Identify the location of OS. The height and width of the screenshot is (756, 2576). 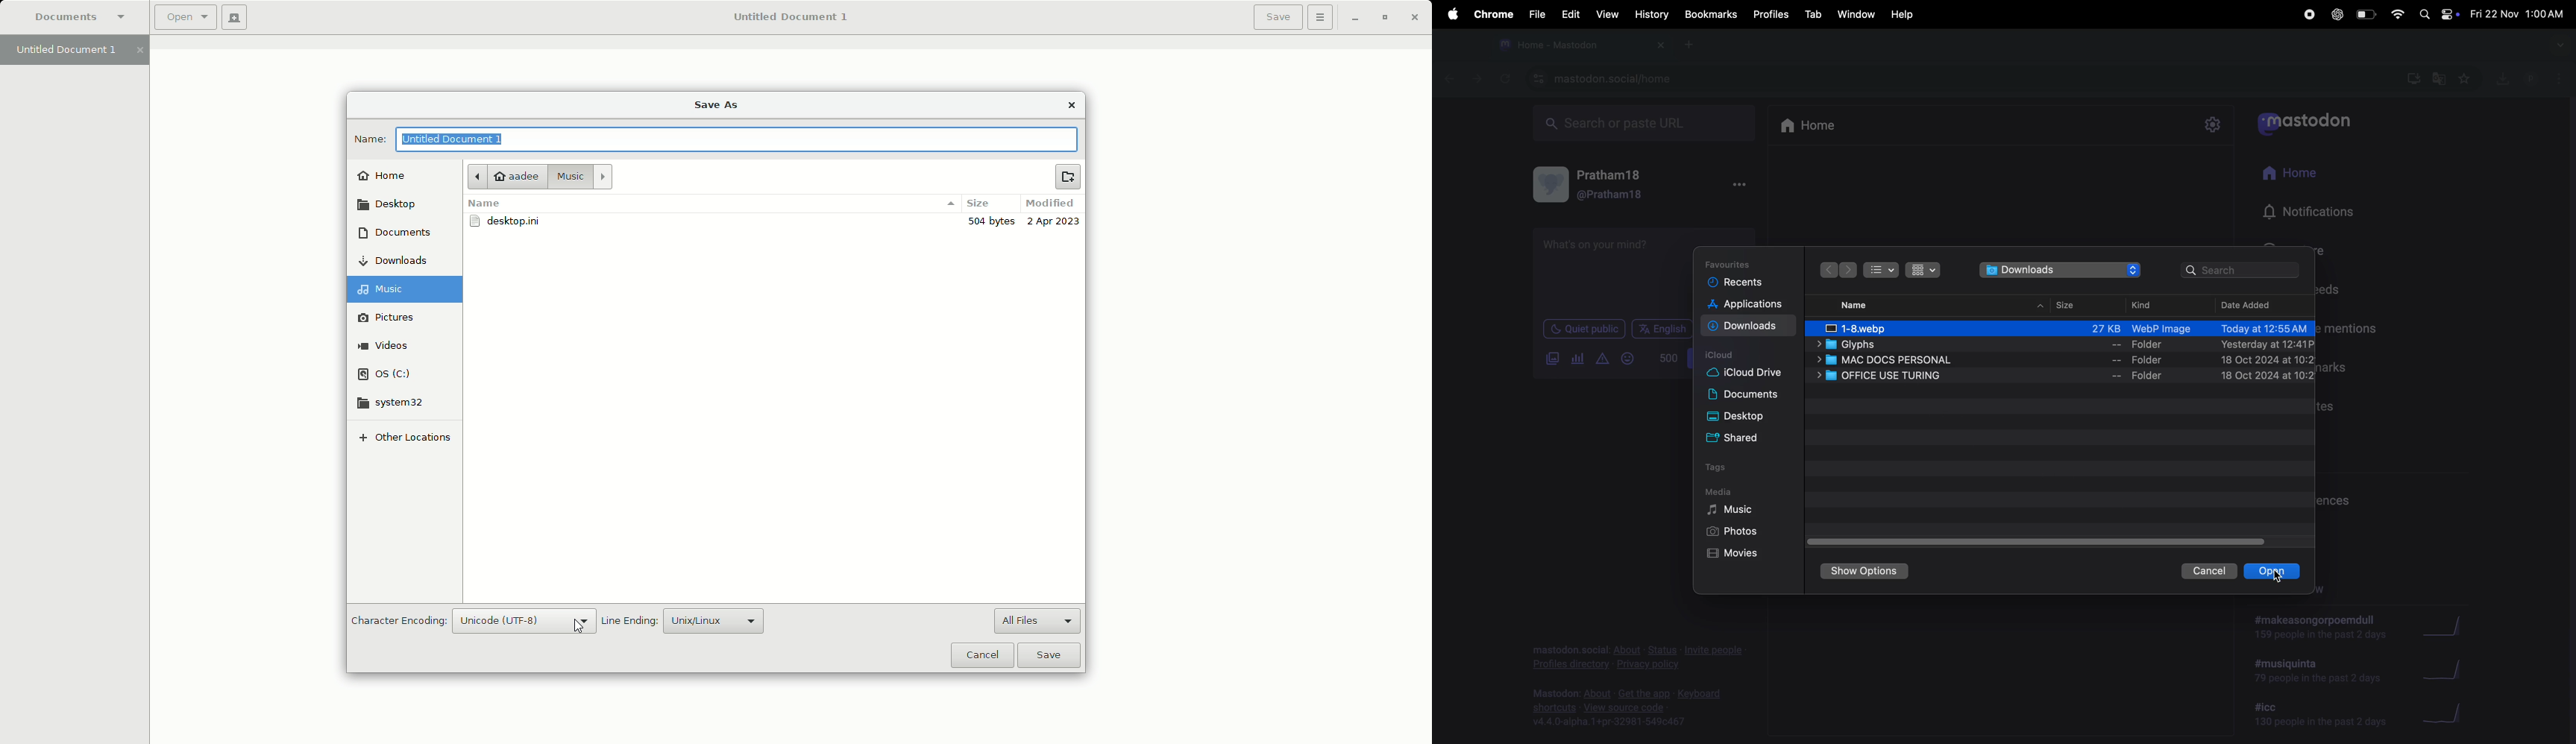
(399, 374).